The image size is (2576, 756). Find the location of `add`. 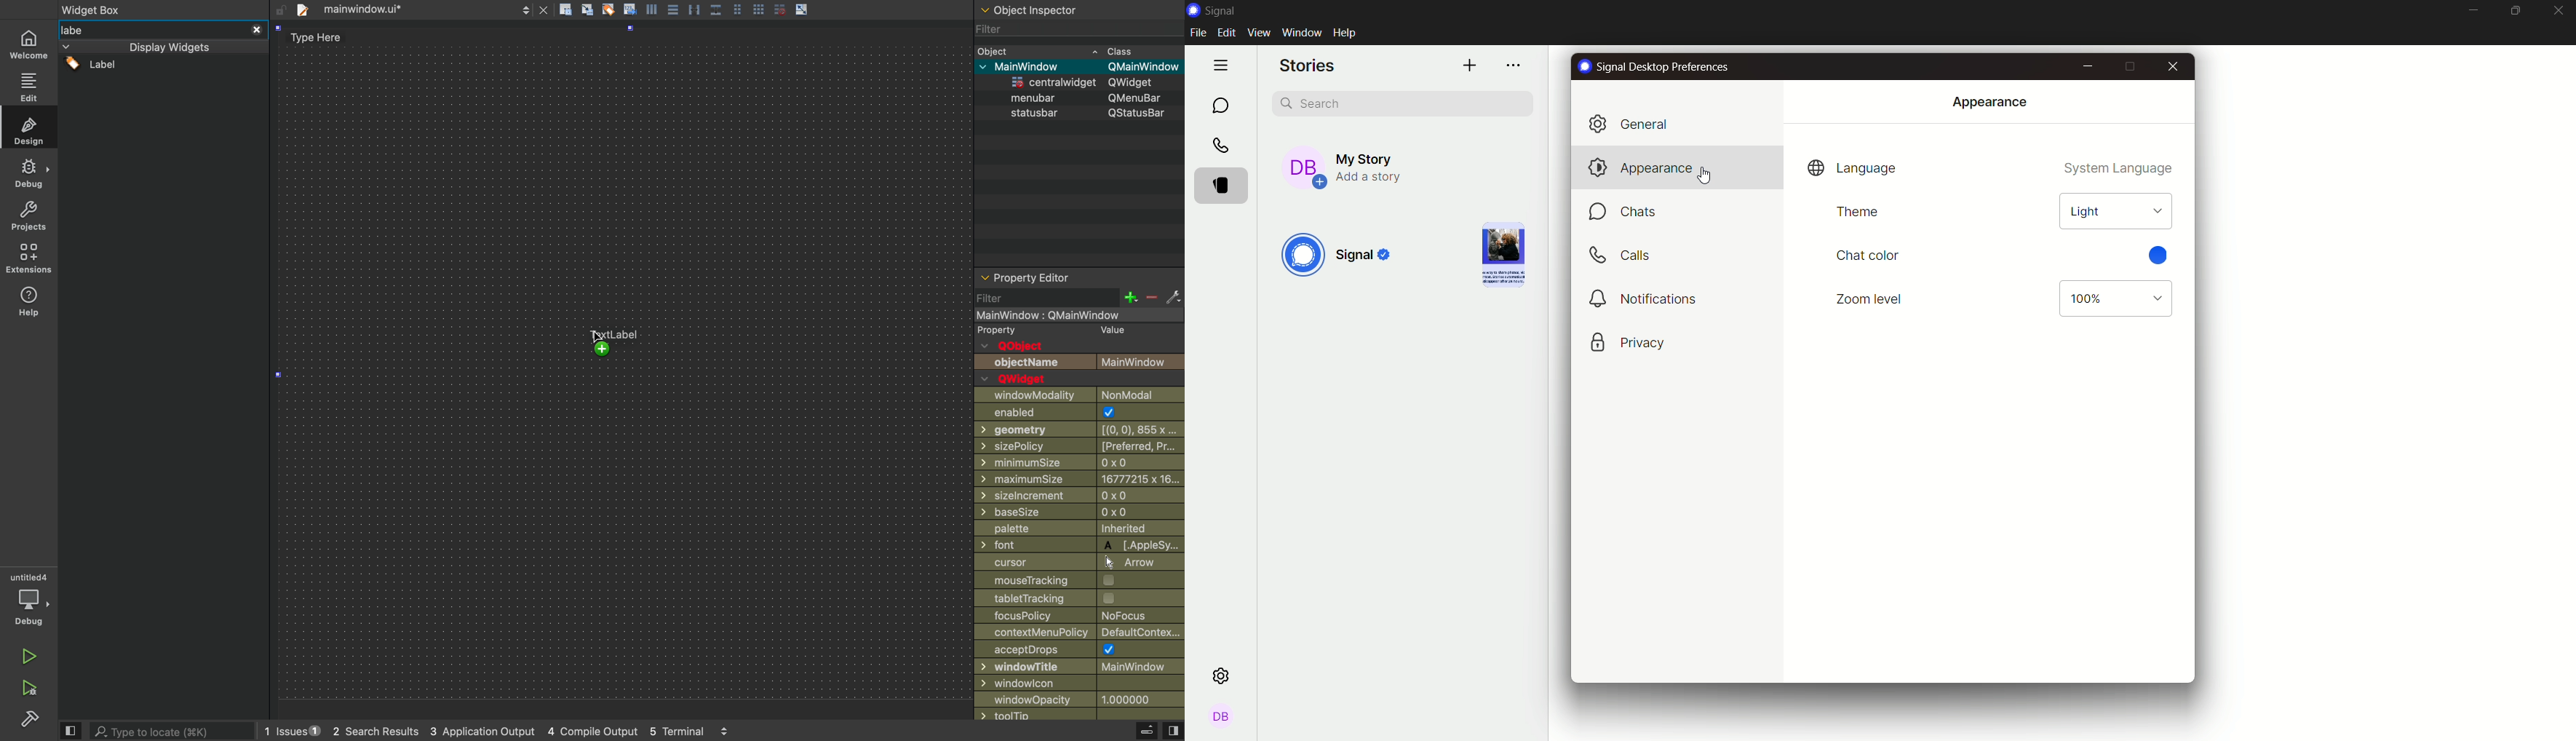

add is located at coordinates (1468, 65).